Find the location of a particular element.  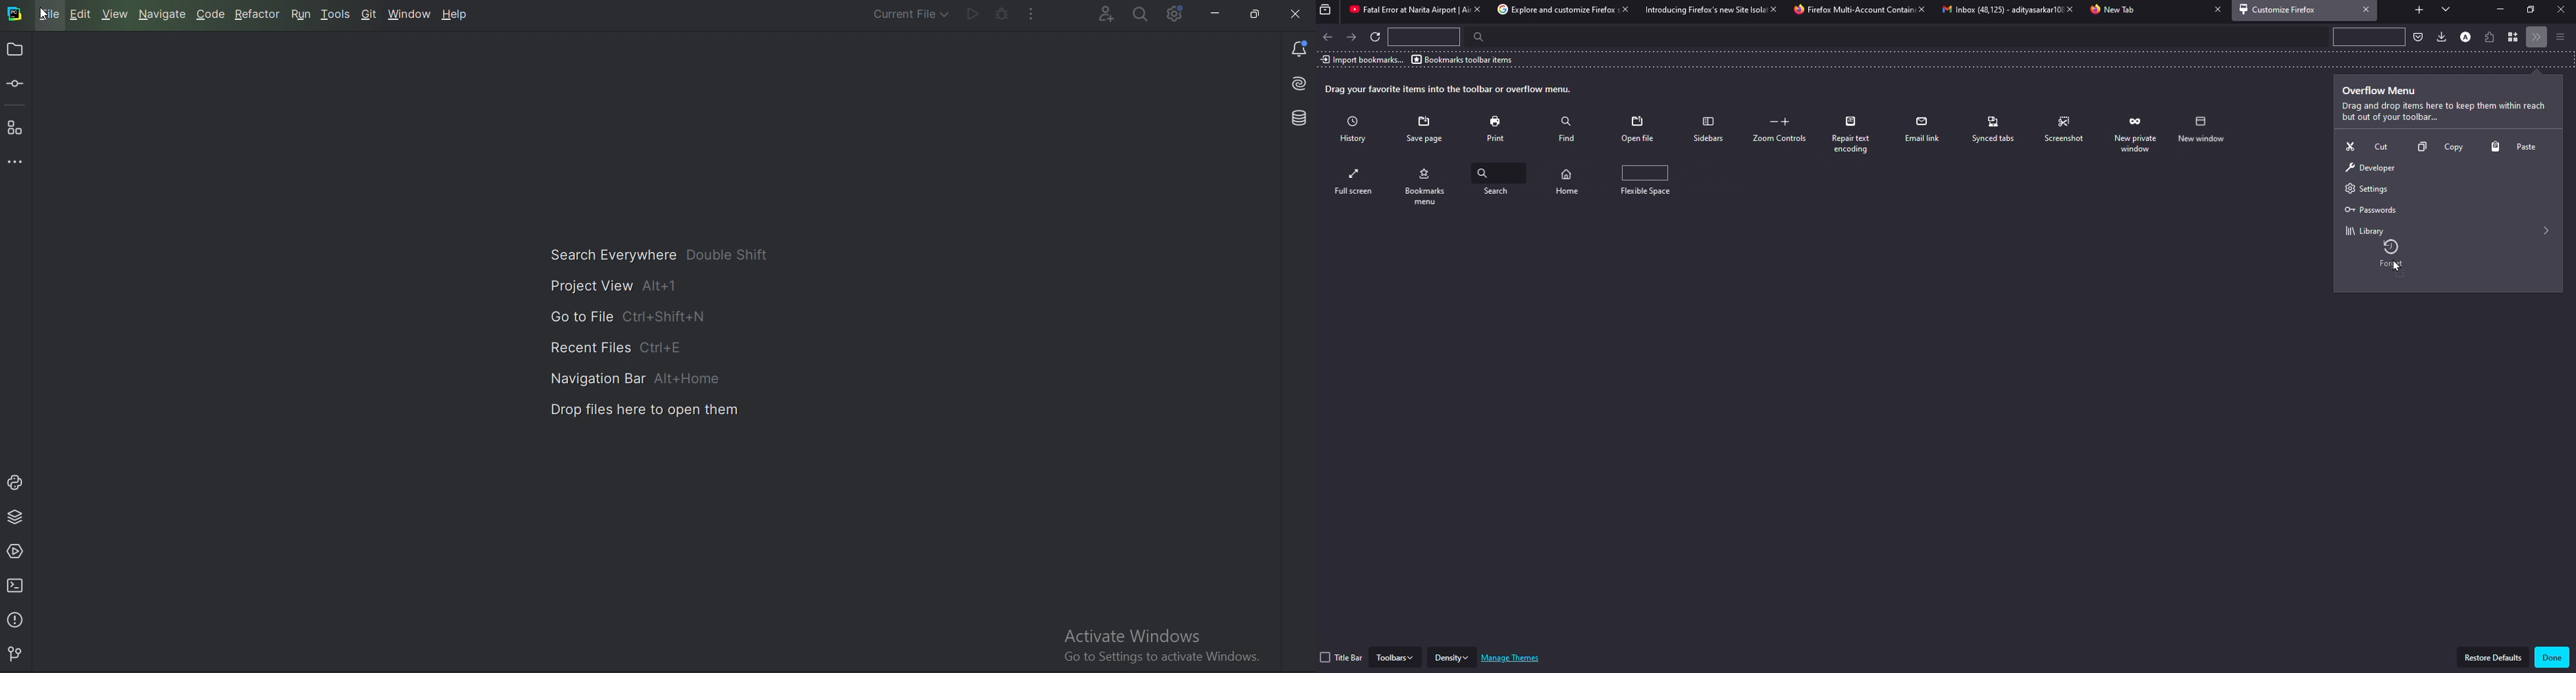

more tools is located at coordinates (2538, 38).